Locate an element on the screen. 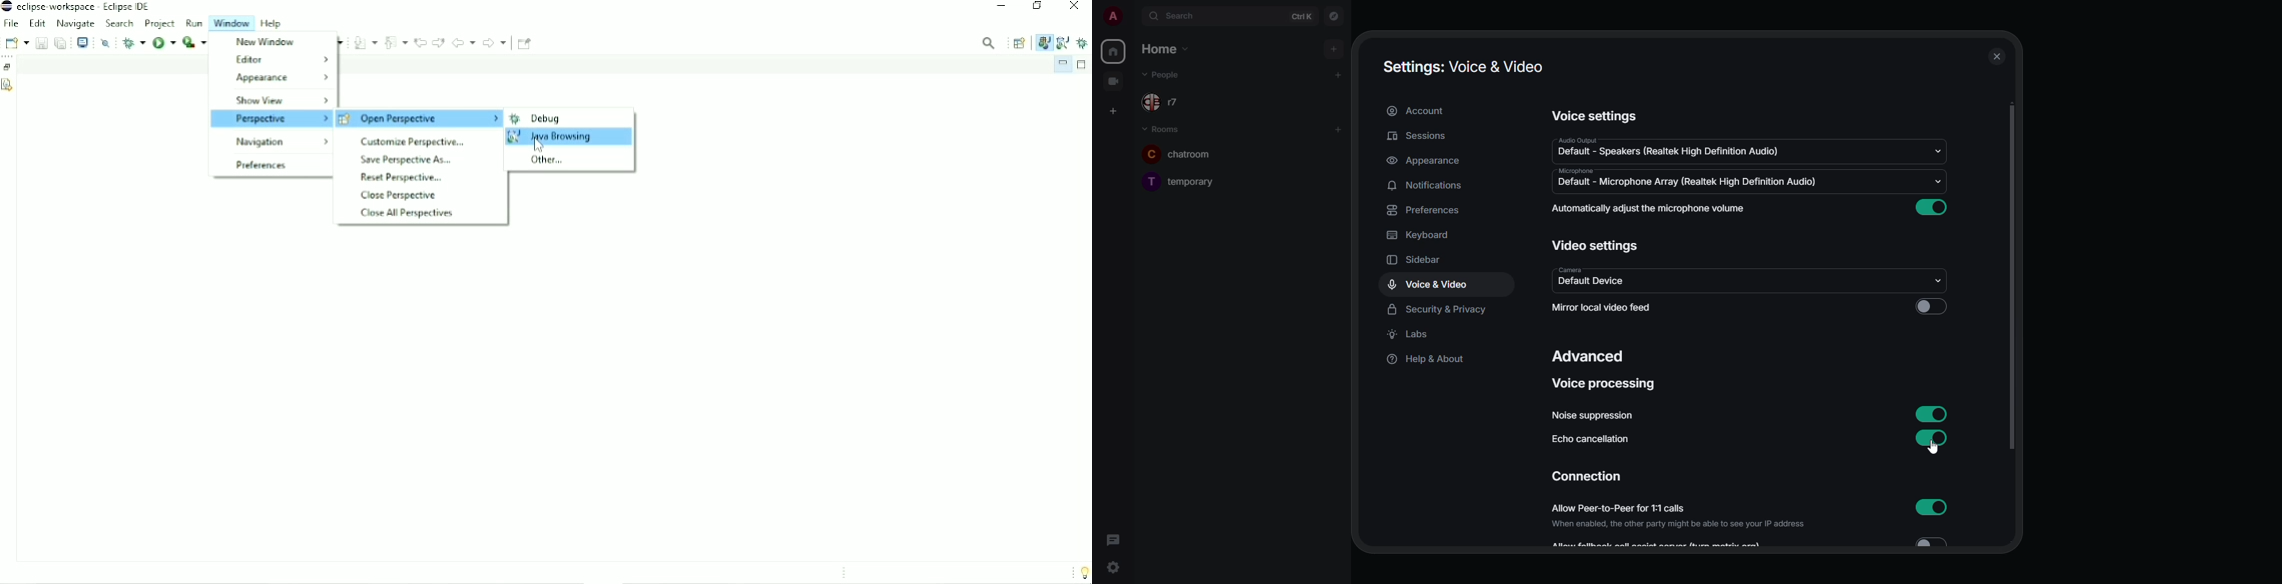 This screenshot has width=2296, height=588. advanced is located at coordinates (1590, 358).